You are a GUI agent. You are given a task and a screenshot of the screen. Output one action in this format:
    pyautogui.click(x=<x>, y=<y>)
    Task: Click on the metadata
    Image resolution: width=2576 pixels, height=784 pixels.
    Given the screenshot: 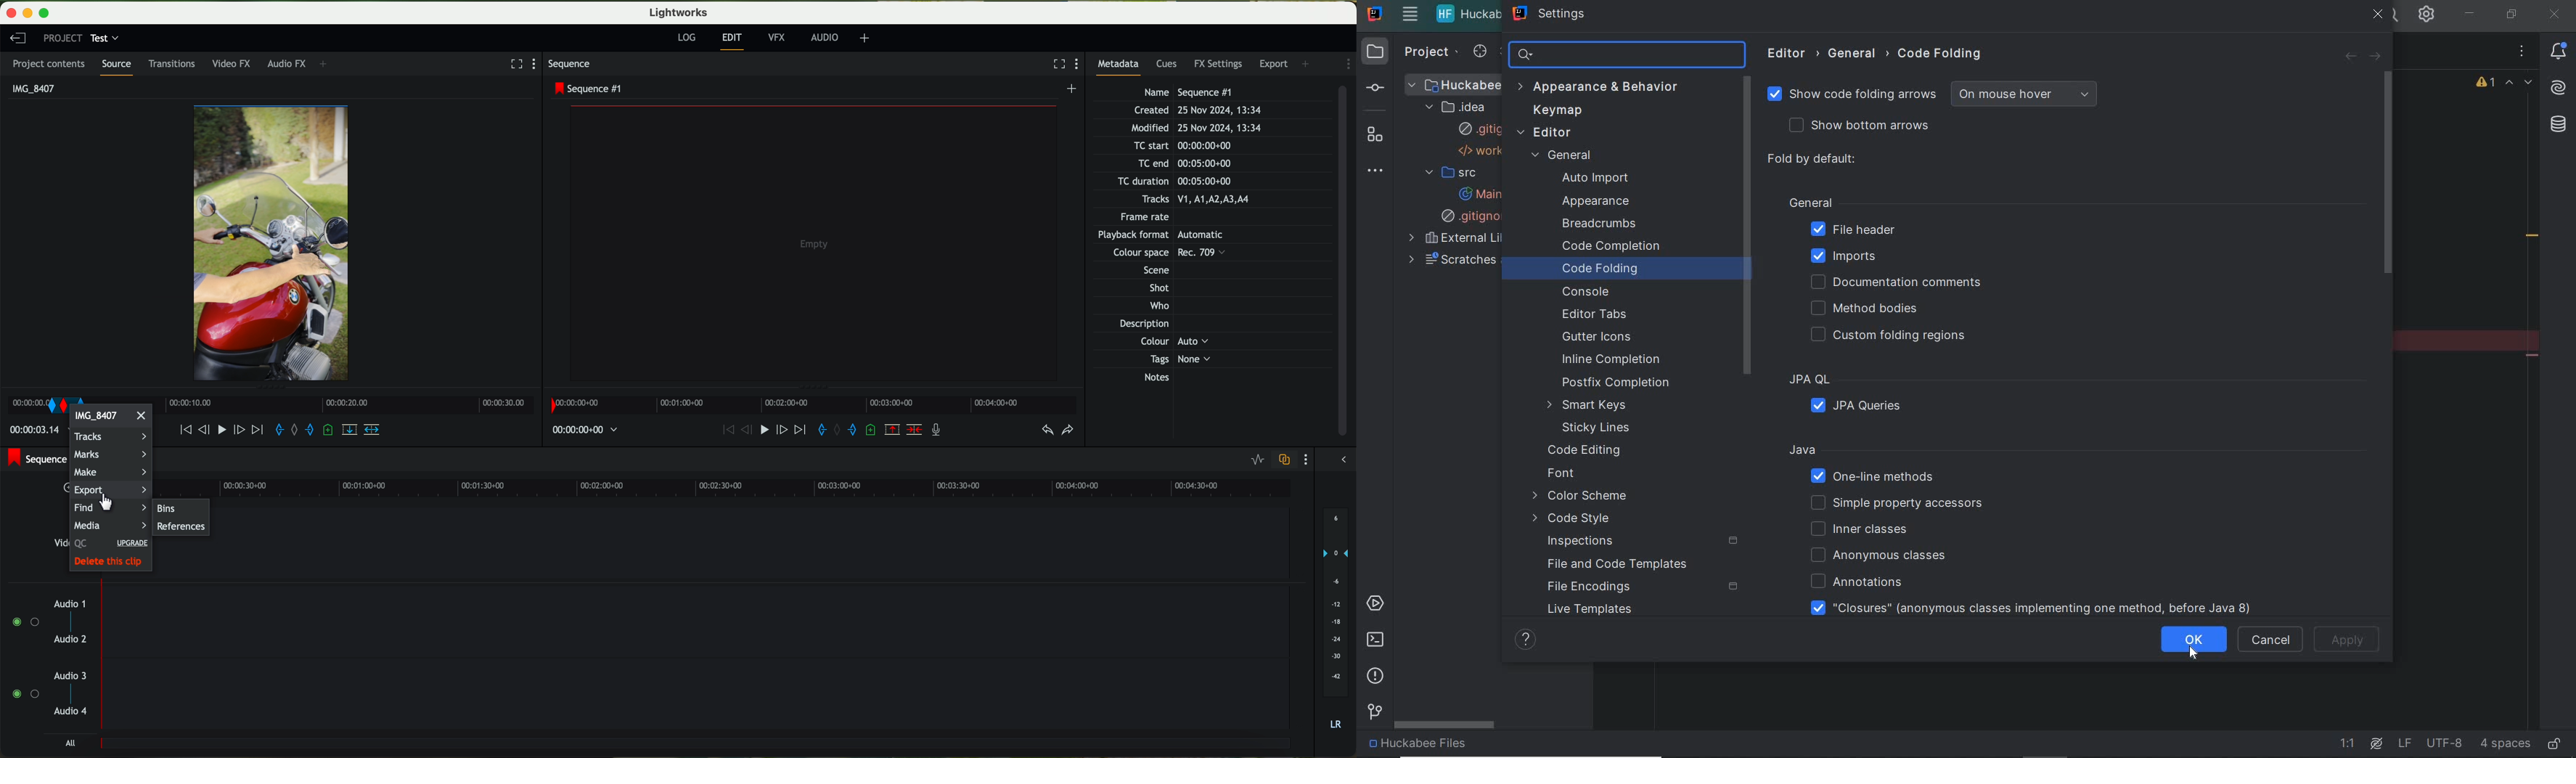 What is the action you would take?
    pyautogui.click(x=1123, y=67)
    